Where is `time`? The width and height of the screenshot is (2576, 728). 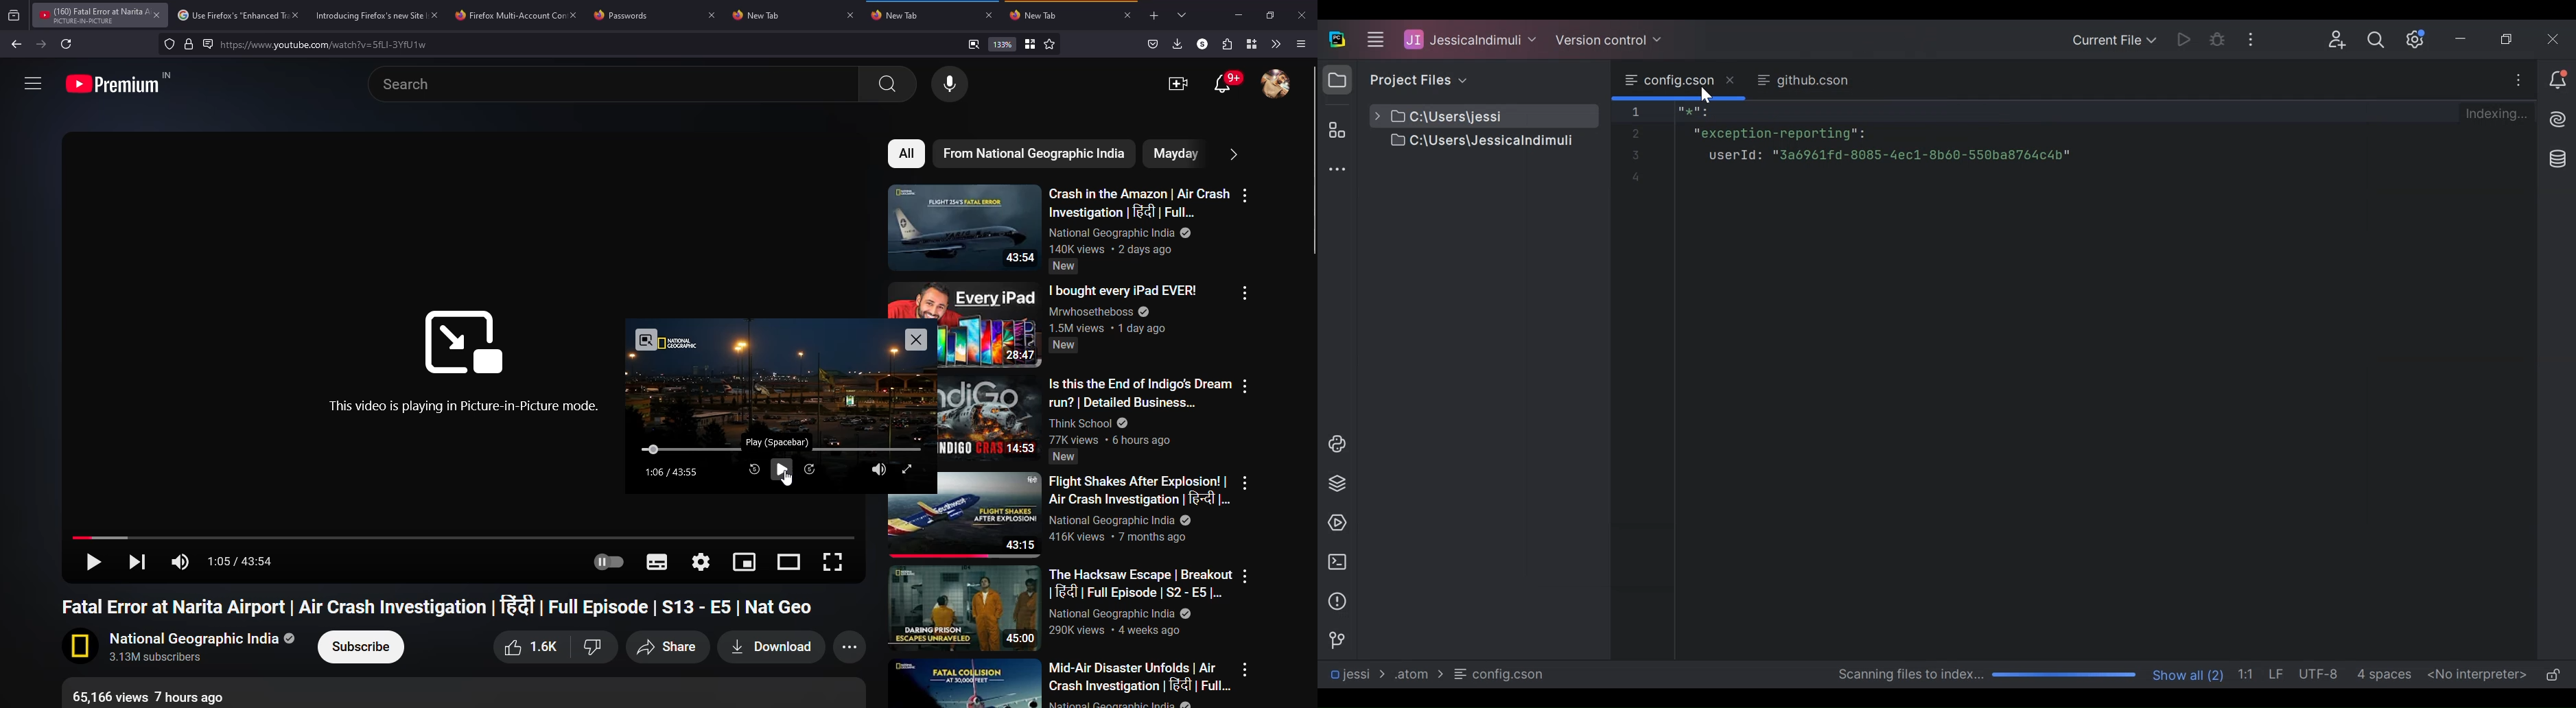
time is located at coordinates (245, 563).